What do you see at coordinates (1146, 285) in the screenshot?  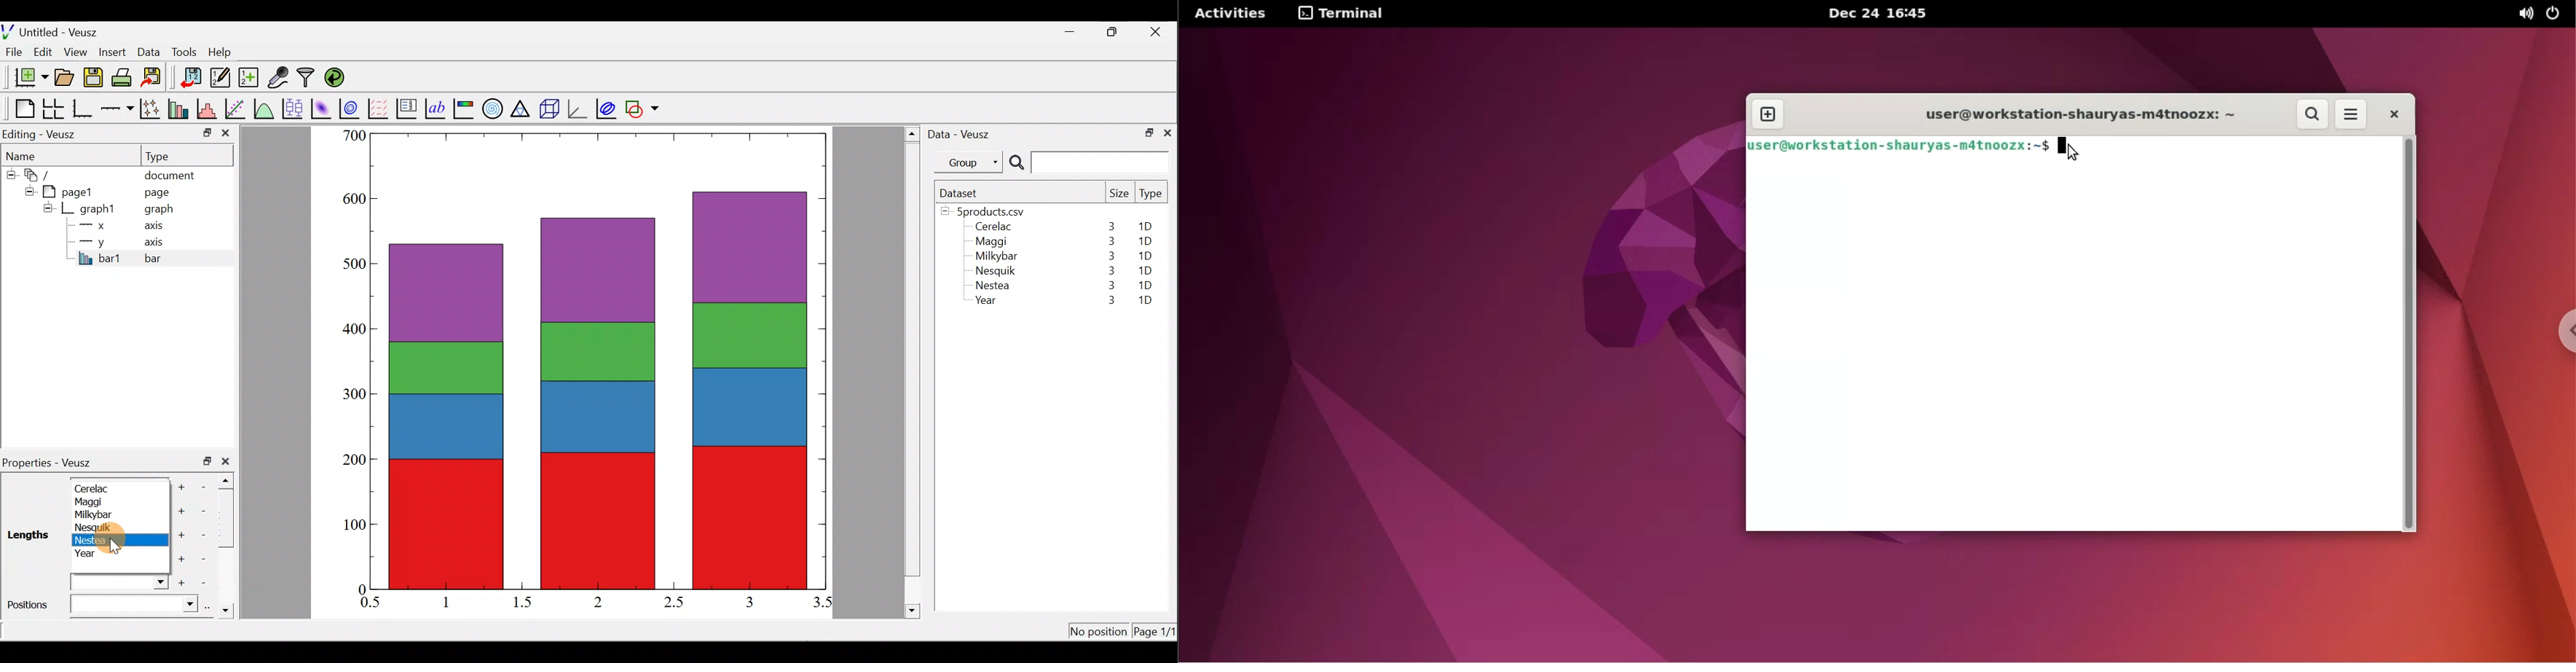 I see `1D` at bounding box center [1146, 285].